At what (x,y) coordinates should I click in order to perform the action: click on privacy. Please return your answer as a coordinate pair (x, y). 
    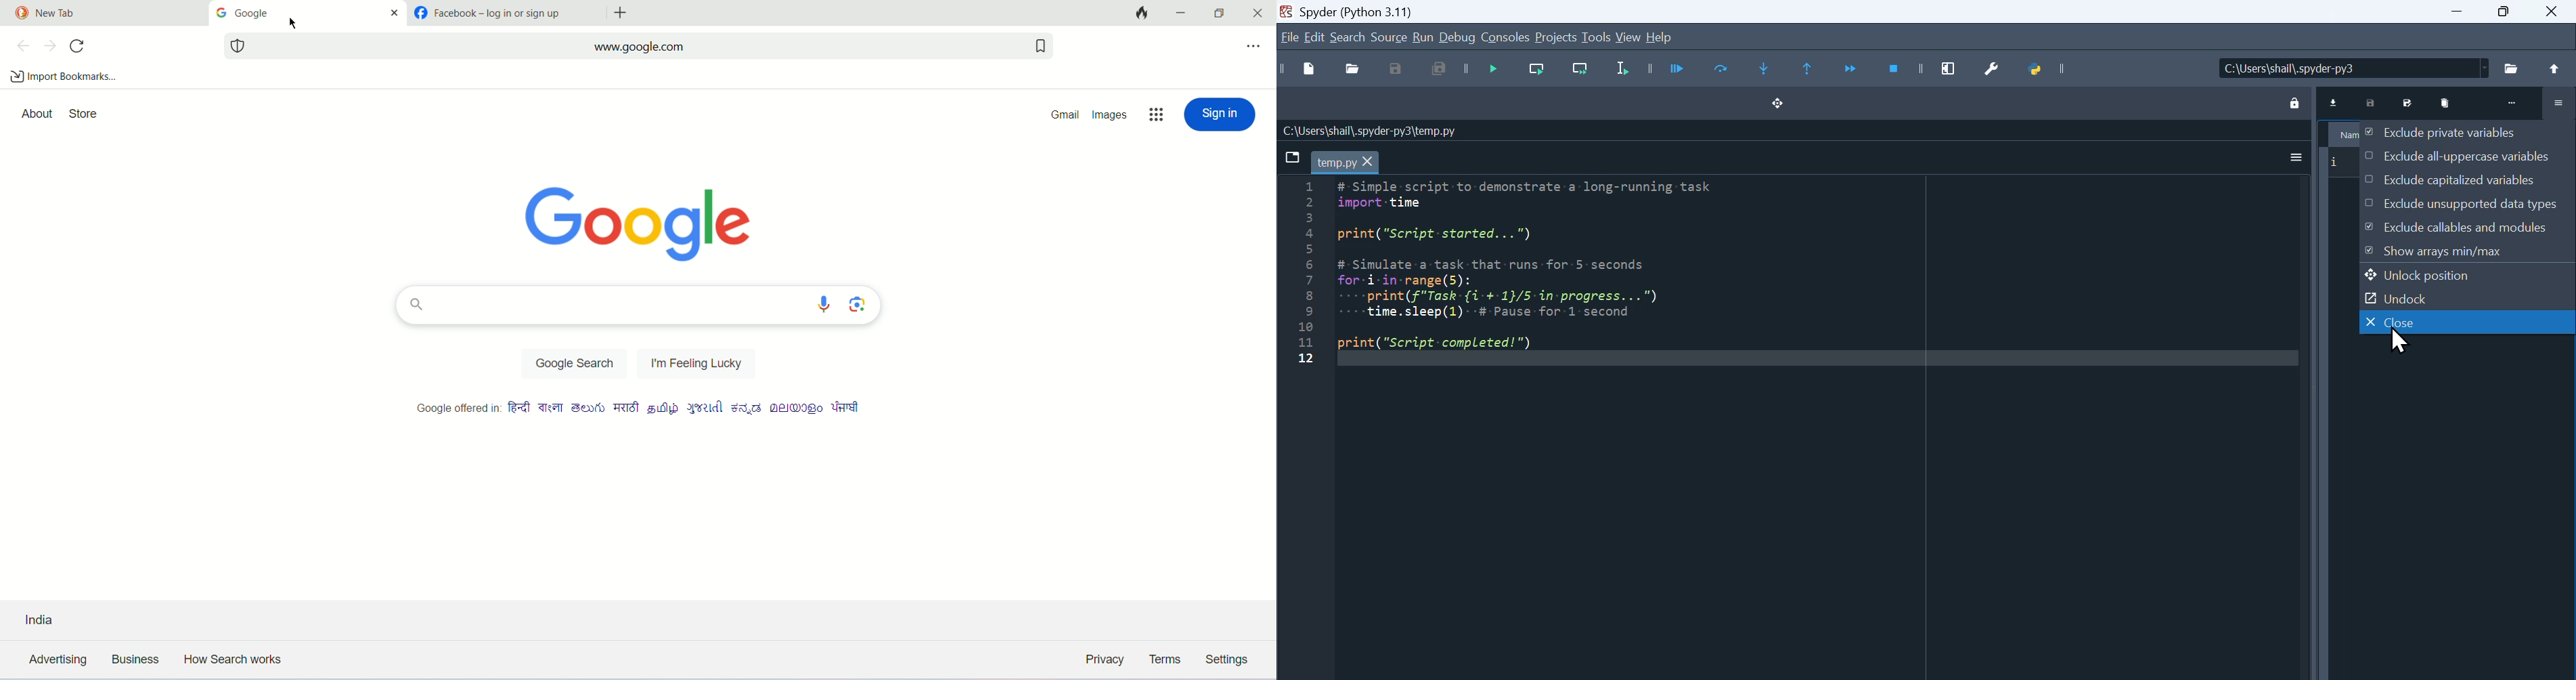
    Looking at the image, I should click on (1103, 661).